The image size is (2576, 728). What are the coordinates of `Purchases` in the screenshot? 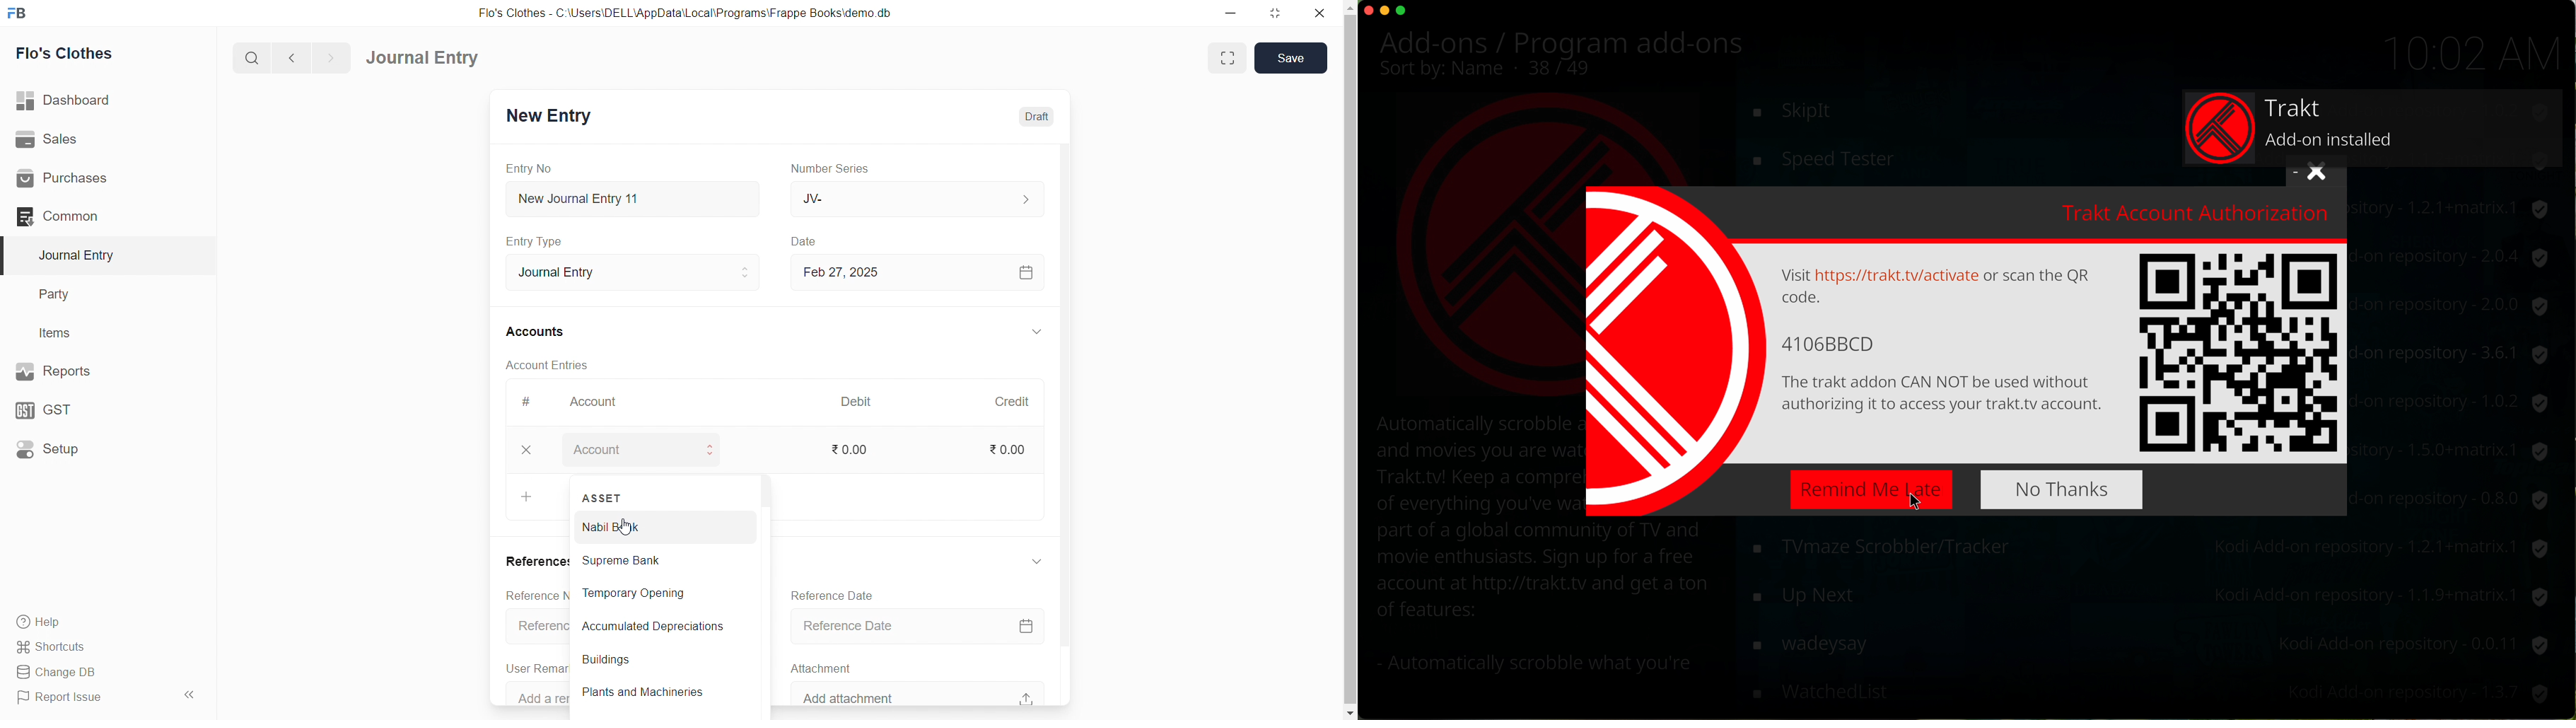 It's located at (86, 180).